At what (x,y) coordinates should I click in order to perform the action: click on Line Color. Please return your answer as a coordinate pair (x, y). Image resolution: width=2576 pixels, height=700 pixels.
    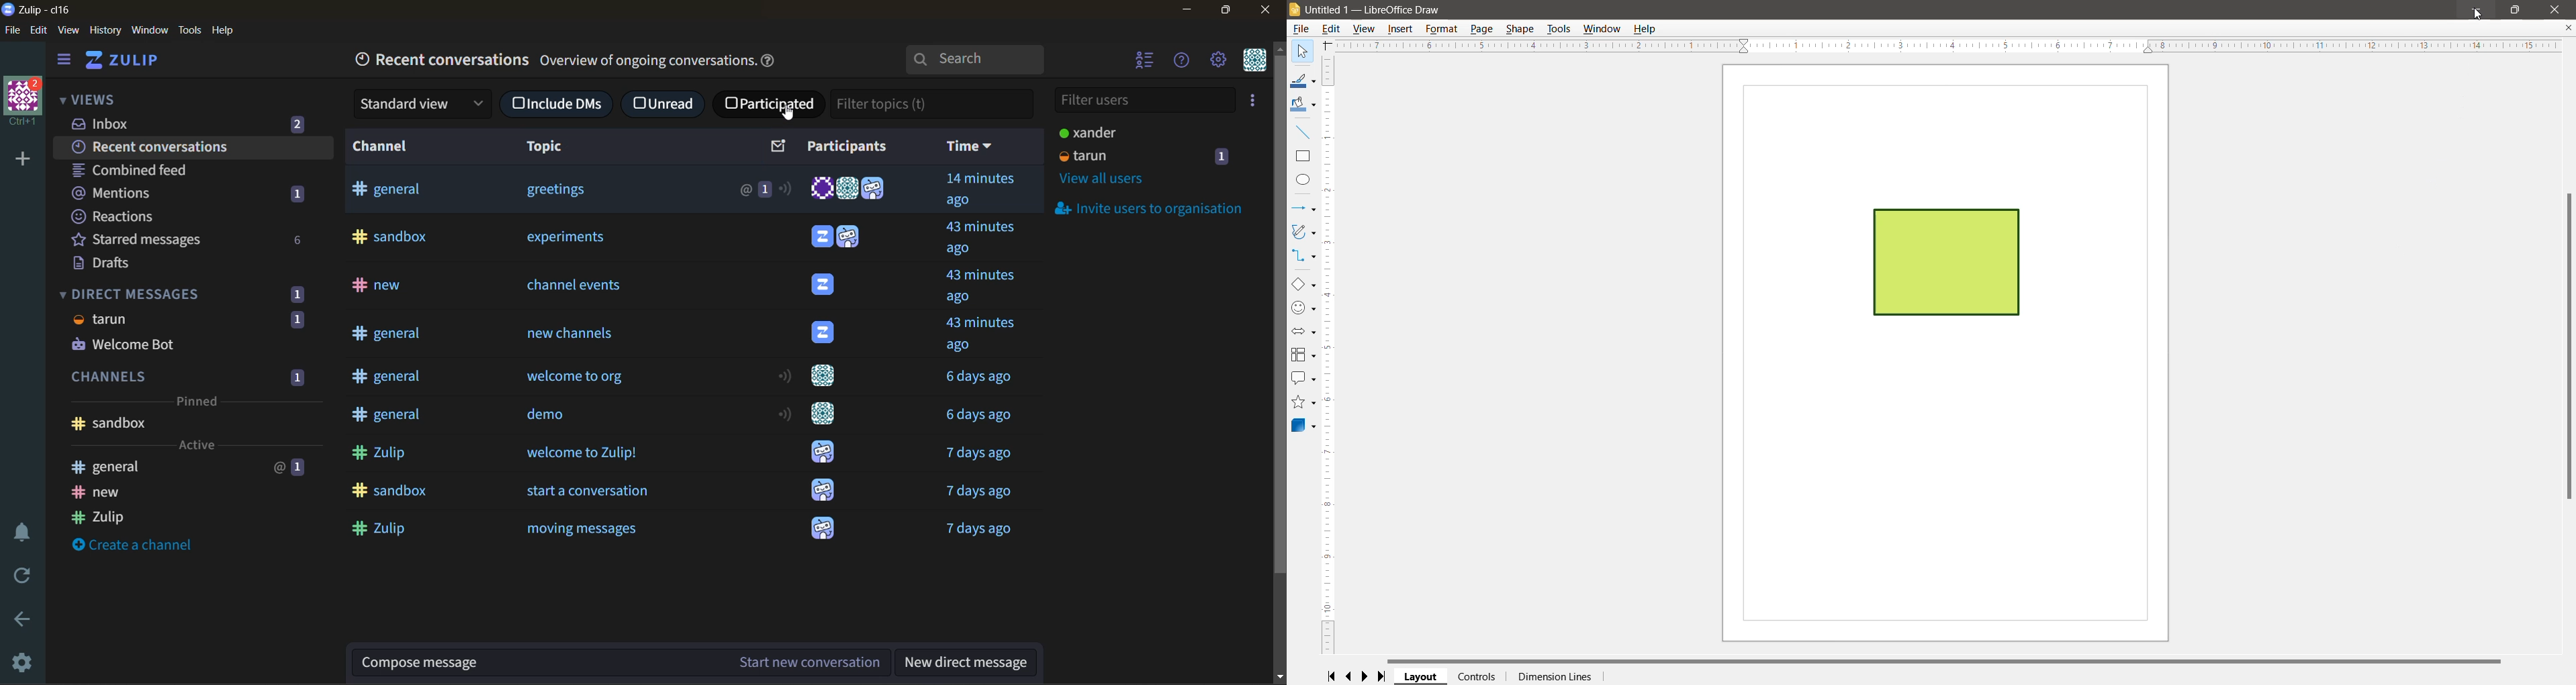
    Looking at the image, I should click on (1302, 82).